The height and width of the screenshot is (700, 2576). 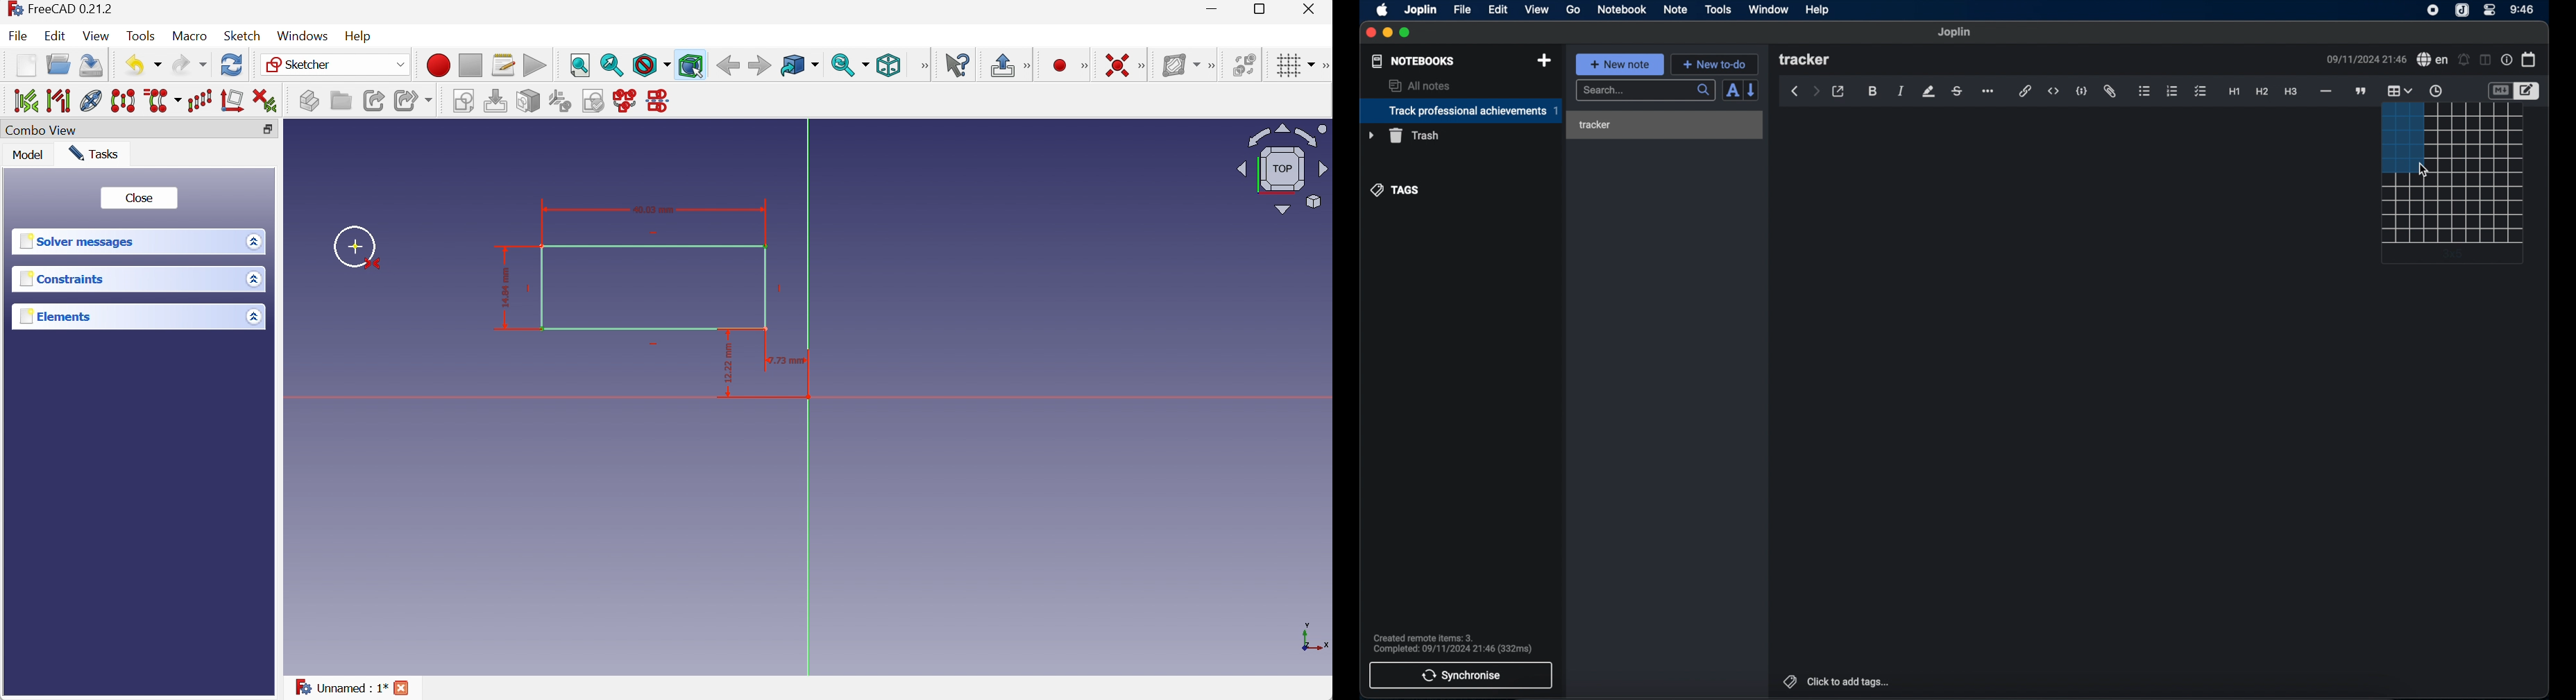 What do you see at coordinates (889, 66) in the screenshot?
I see `Isometric` at bounding box center [889, 66].